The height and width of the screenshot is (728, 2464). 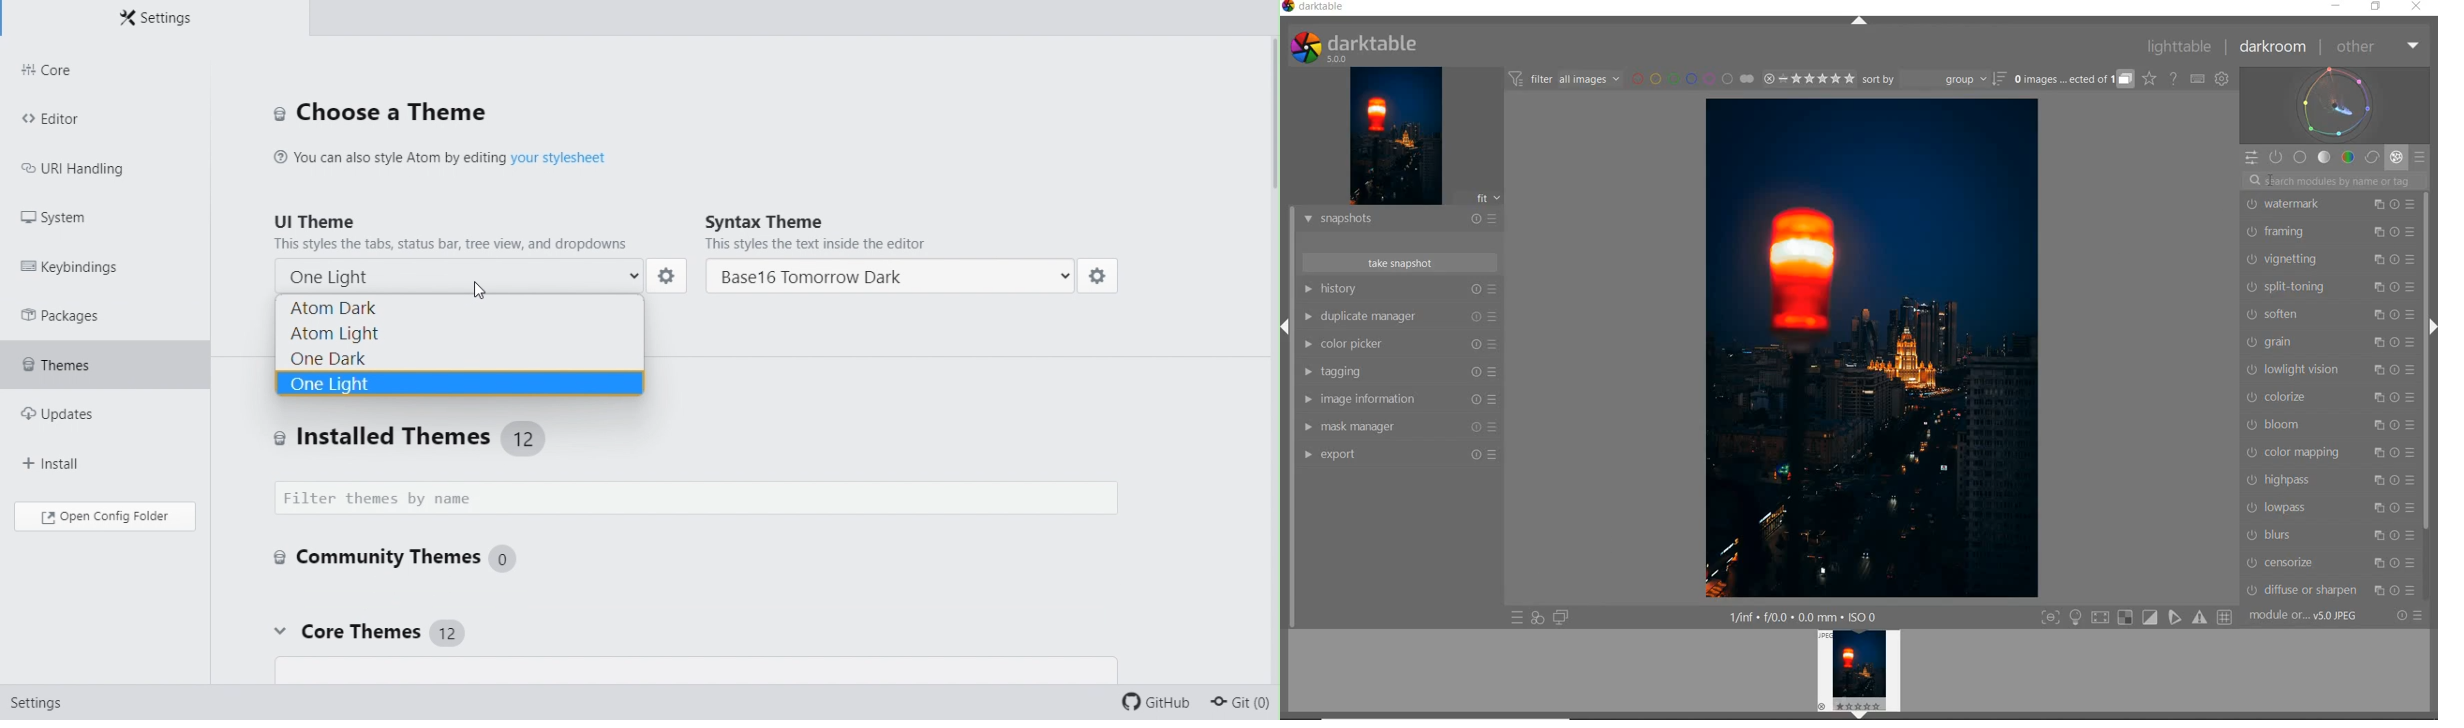 I want to click on Reset, so click(x=1474, y=346).